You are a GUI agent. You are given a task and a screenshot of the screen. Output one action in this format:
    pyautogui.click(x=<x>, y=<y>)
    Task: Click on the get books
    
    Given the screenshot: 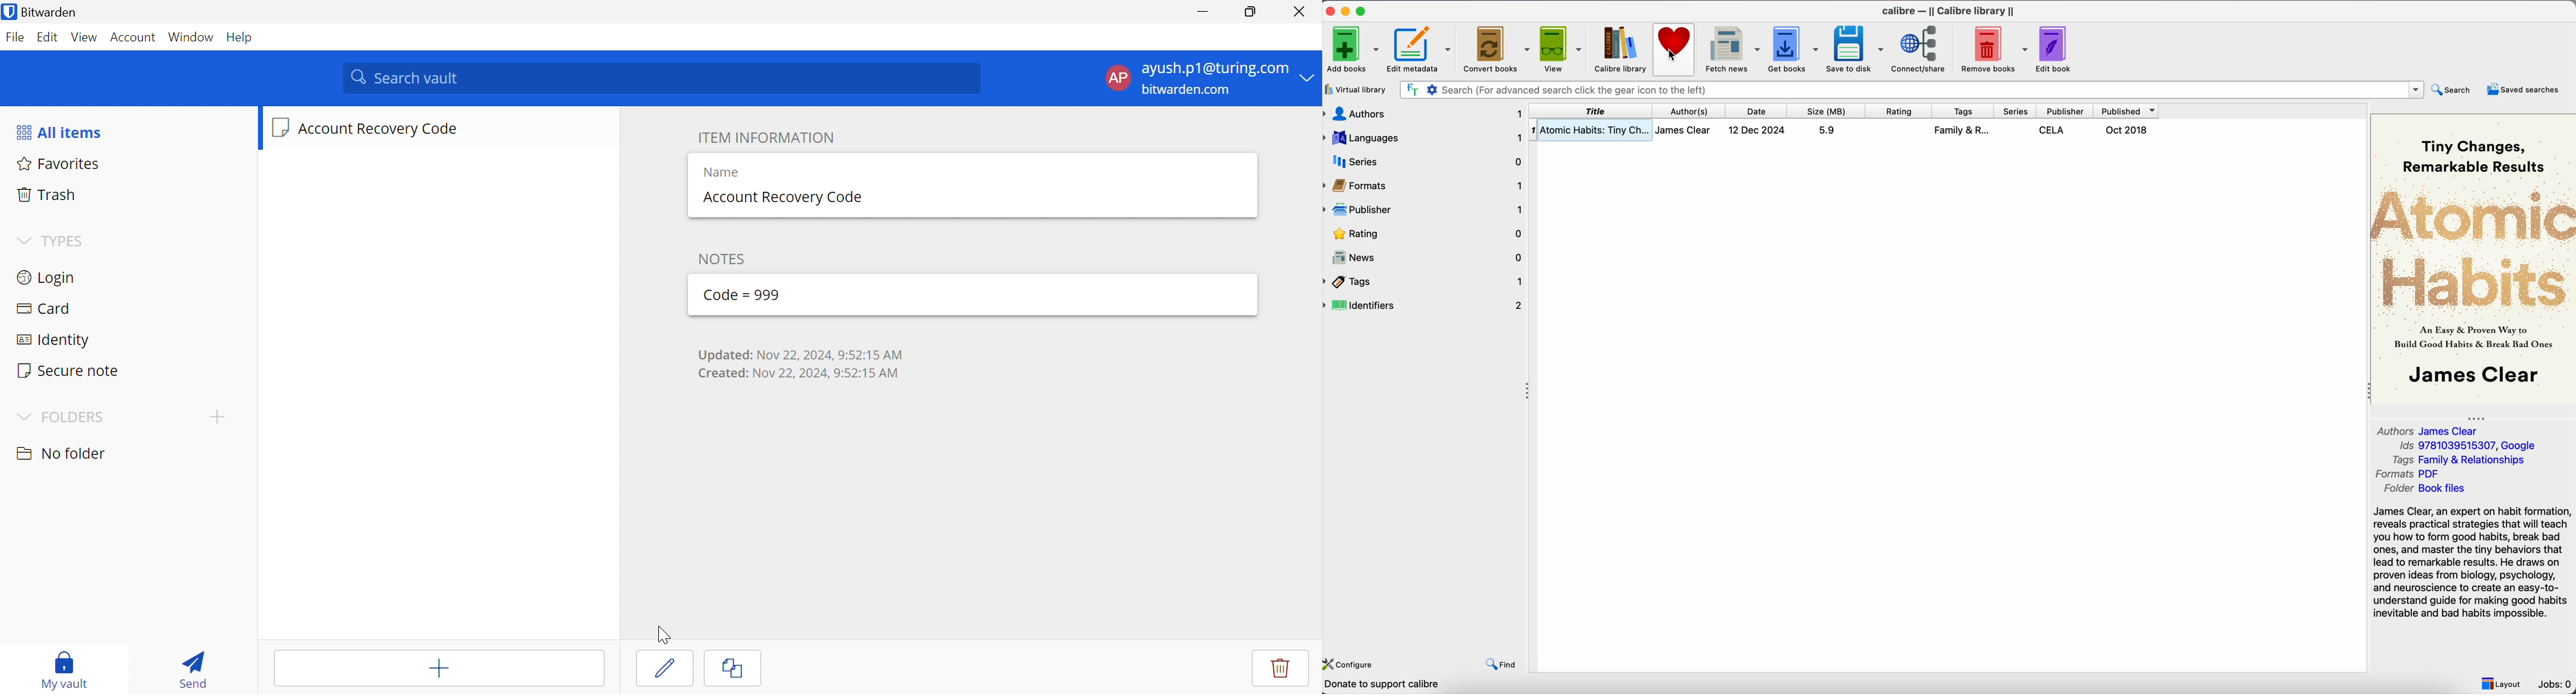 What is the action you would take?
    pyautogui.click(x=1793, y=49)
    